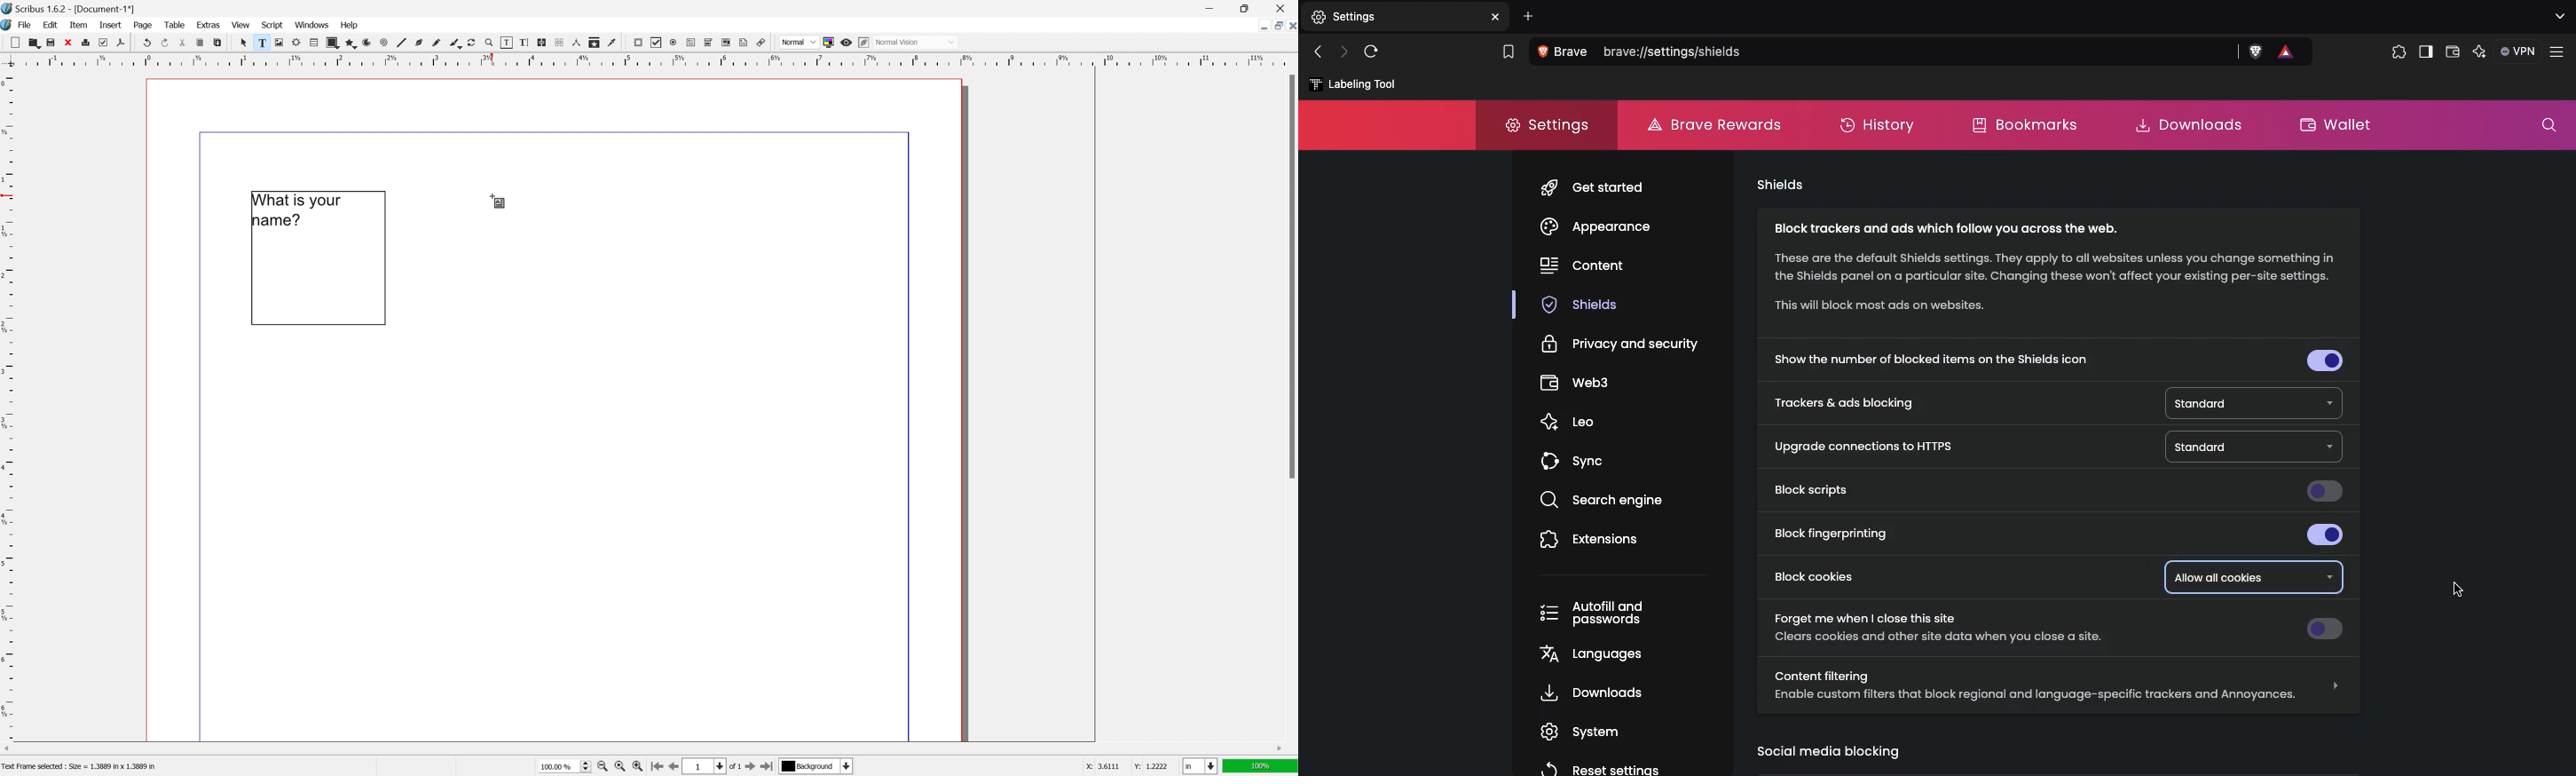  Describe the element at coordinates (593, 42) in the screenshot. I see `copy item properties` at that location.